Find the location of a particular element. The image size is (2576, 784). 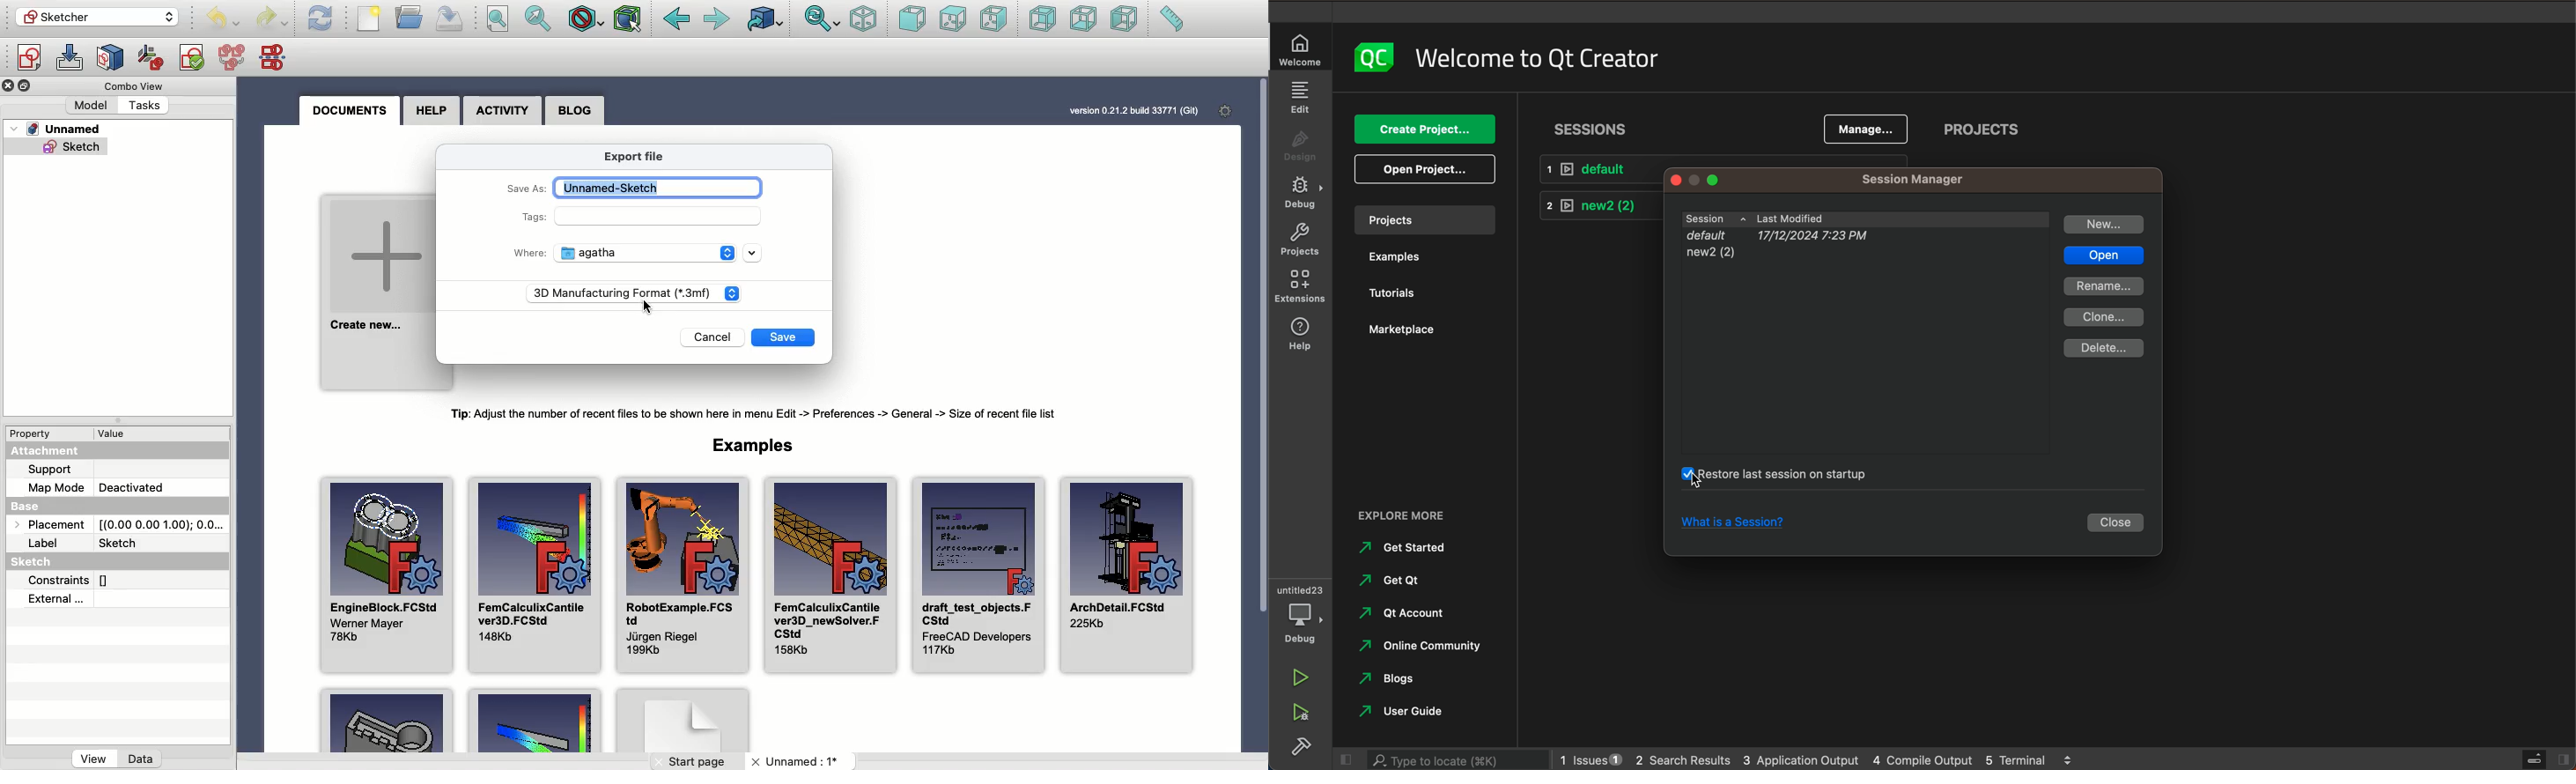

Collapse is located at coordinates (26, 86).